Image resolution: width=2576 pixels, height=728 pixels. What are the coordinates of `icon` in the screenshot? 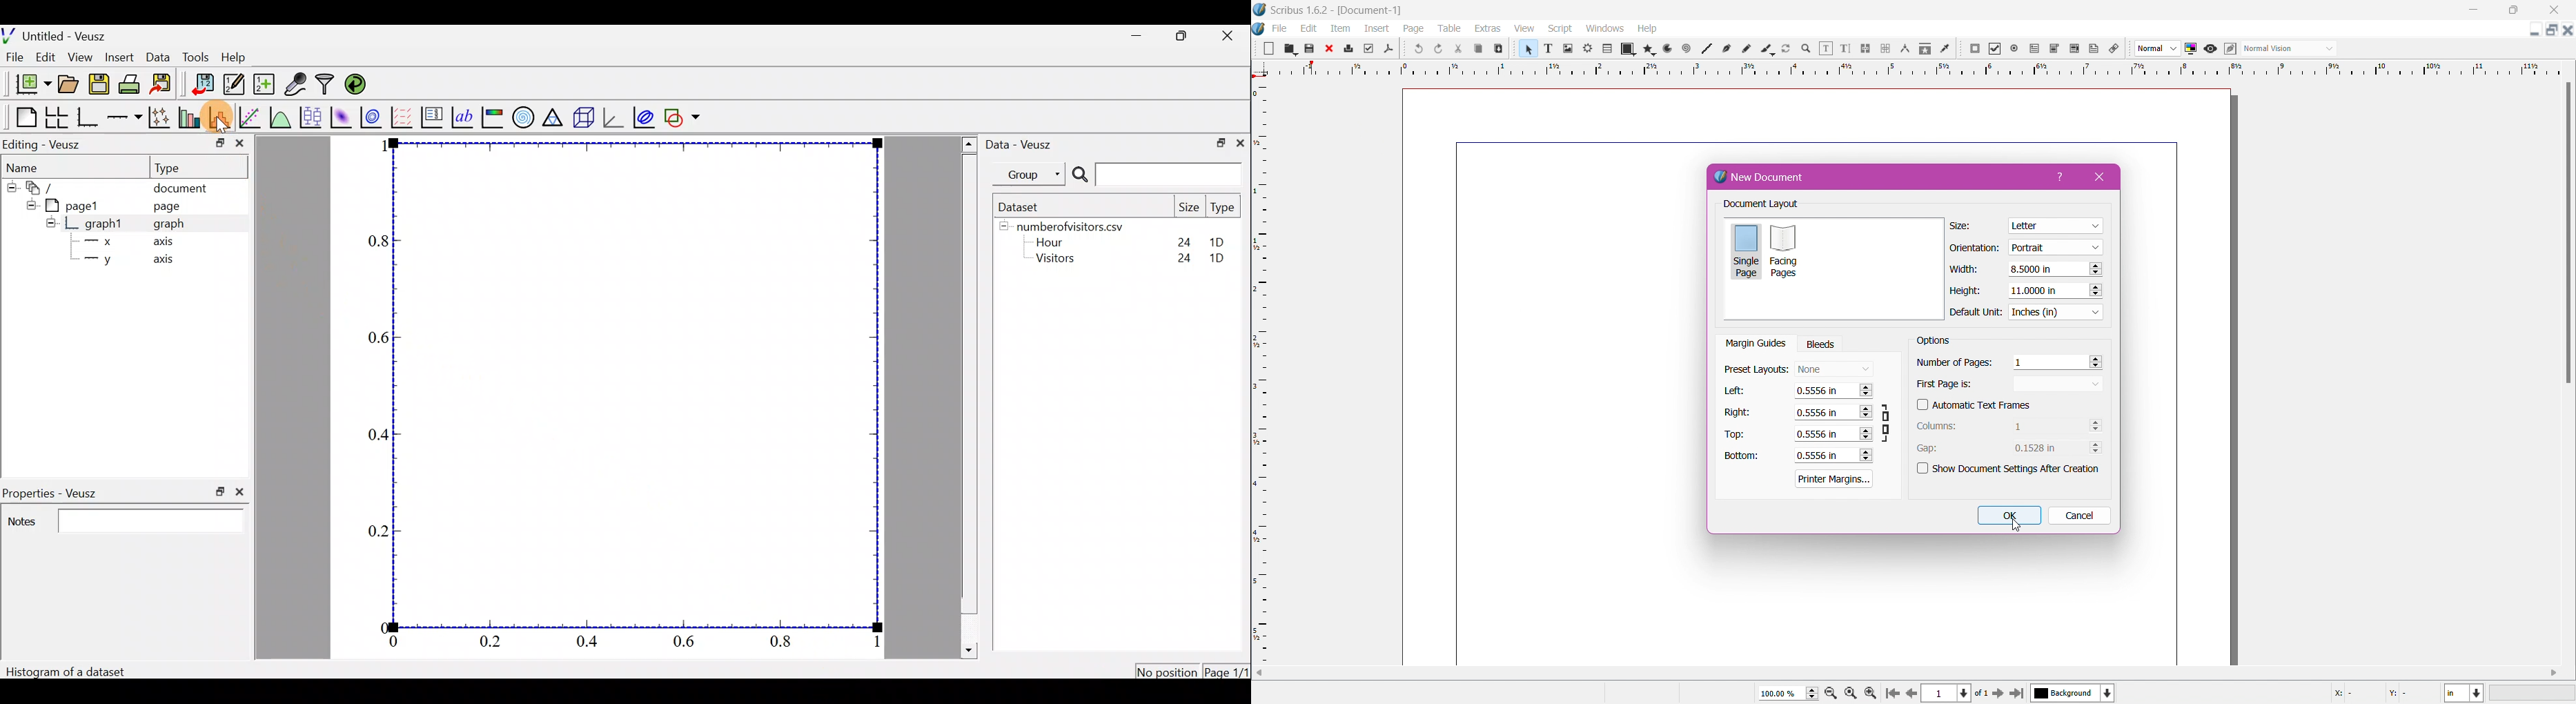 It's located at (1727, 50).